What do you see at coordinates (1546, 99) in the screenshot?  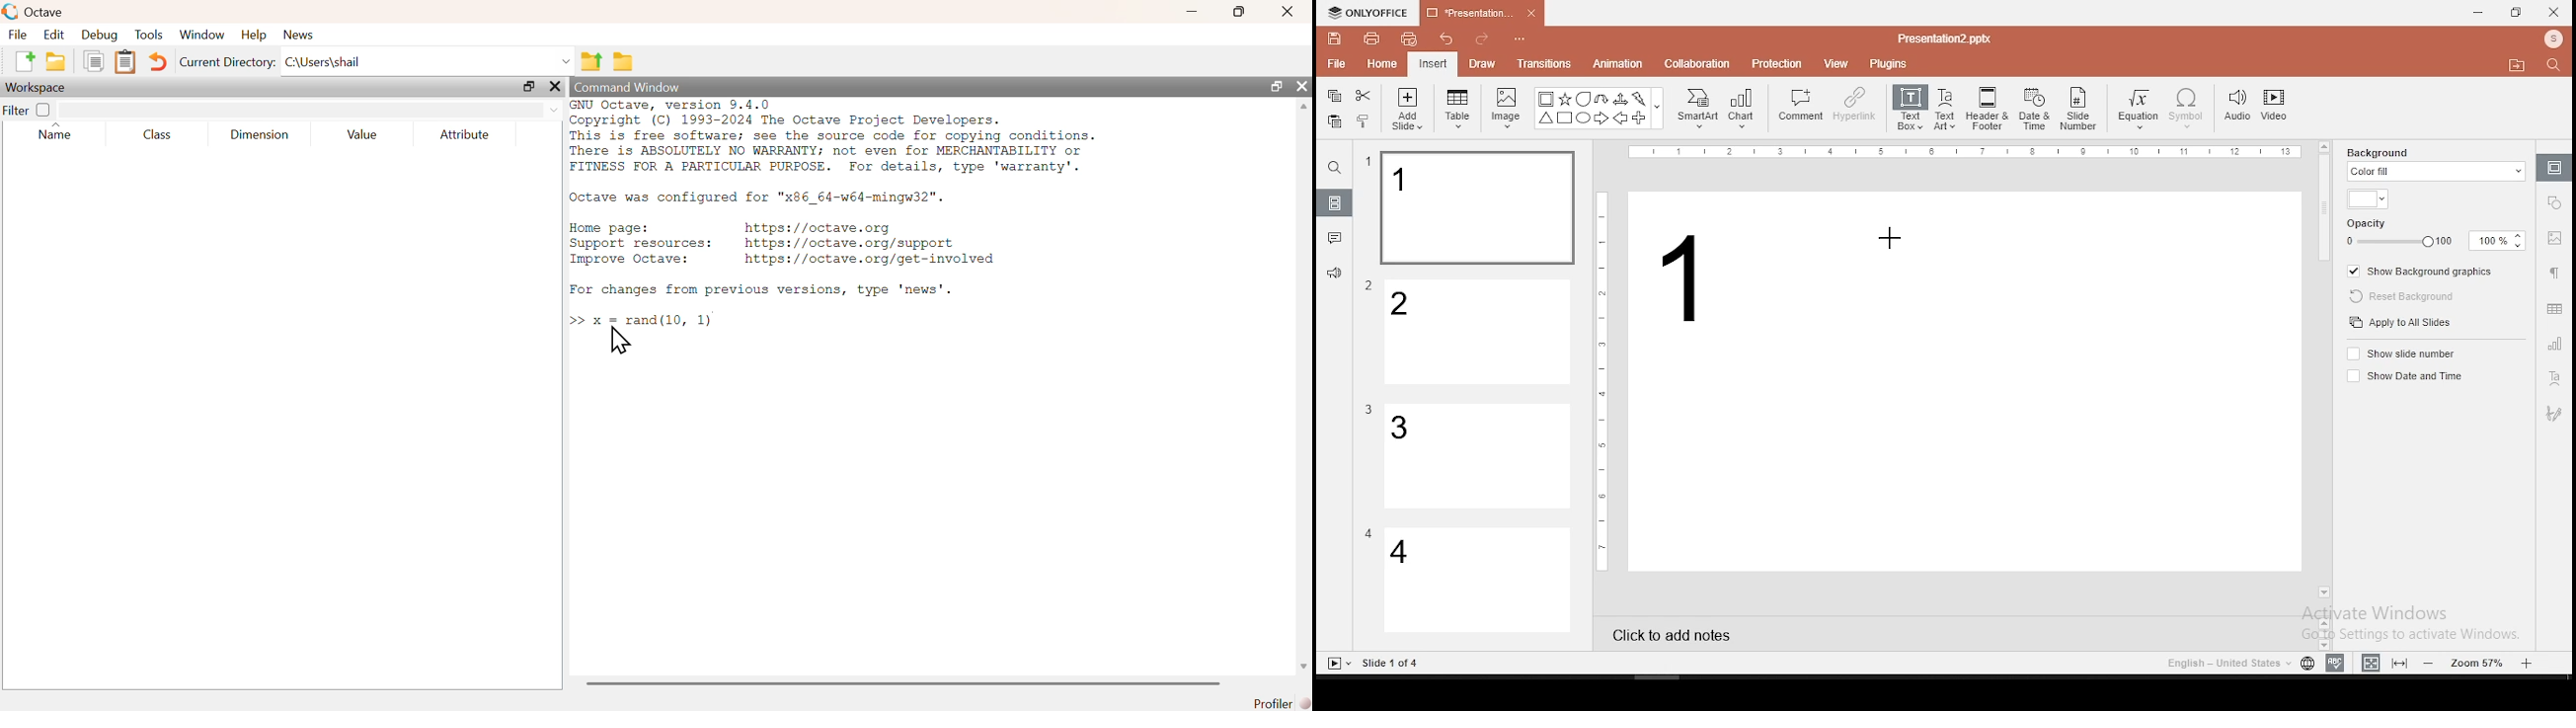 I see `Bordered Box` at bounding box center [1546, 99].